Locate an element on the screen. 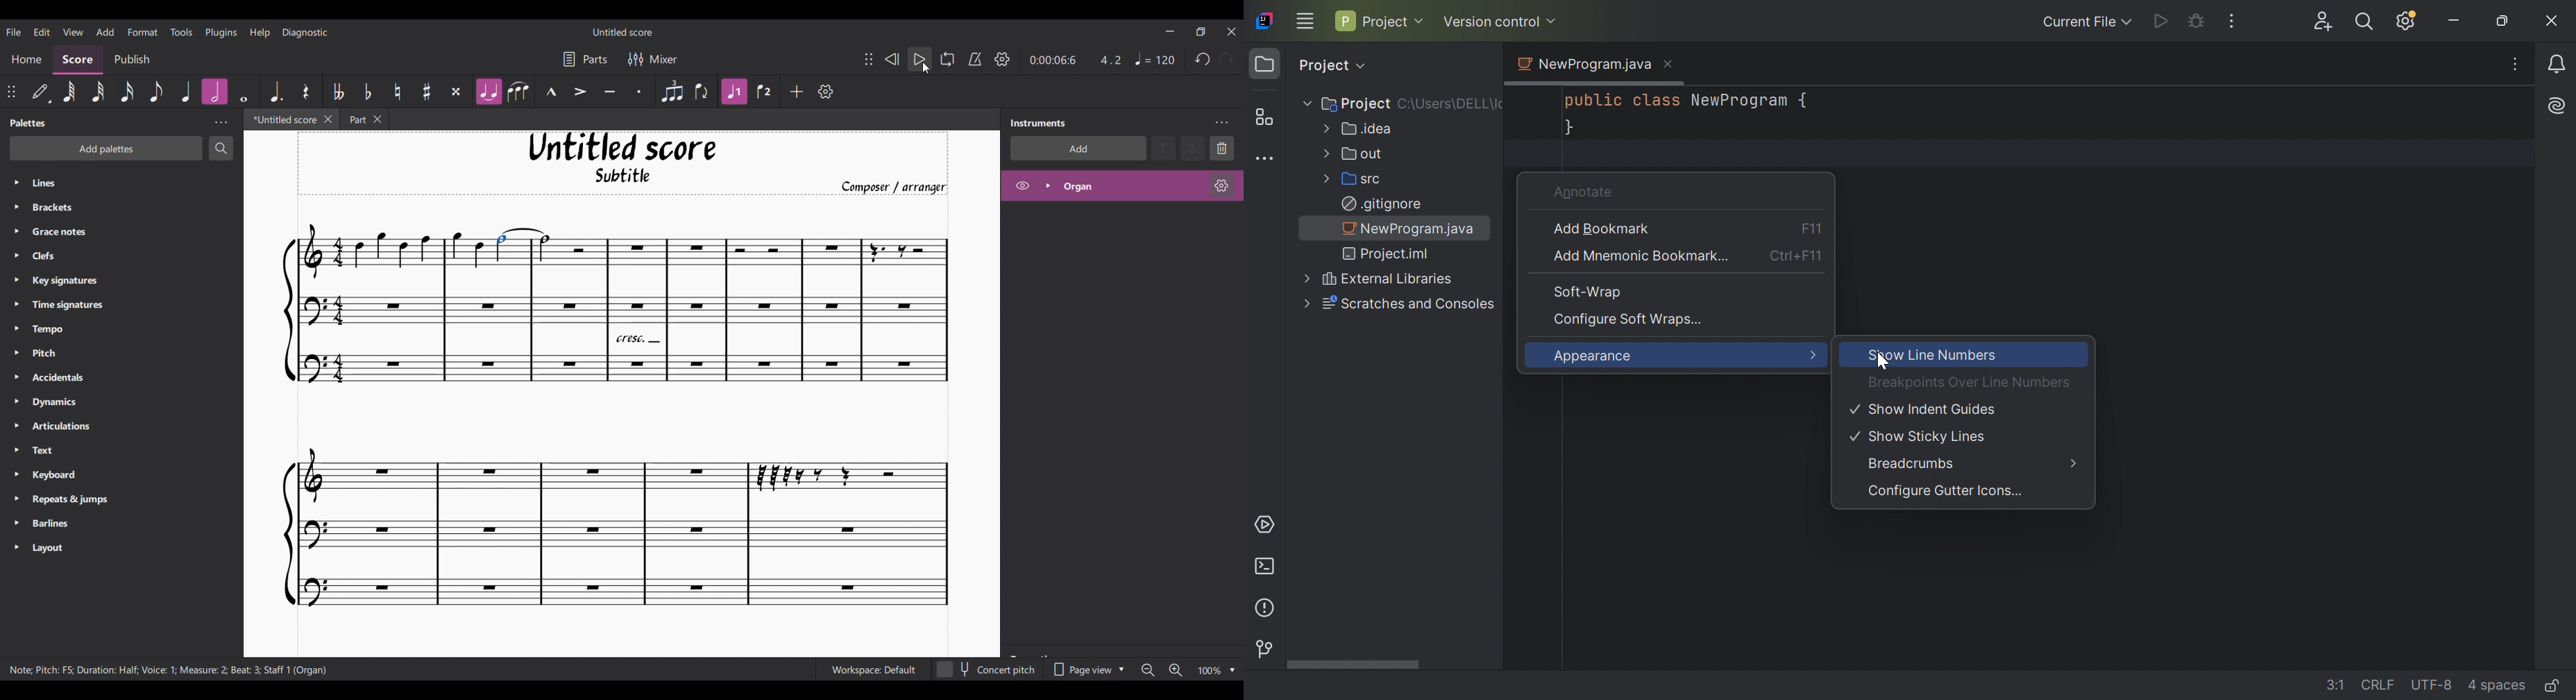 The height and width of the screenshot is (700, 2576). Play is located at coordinates (920, 60).